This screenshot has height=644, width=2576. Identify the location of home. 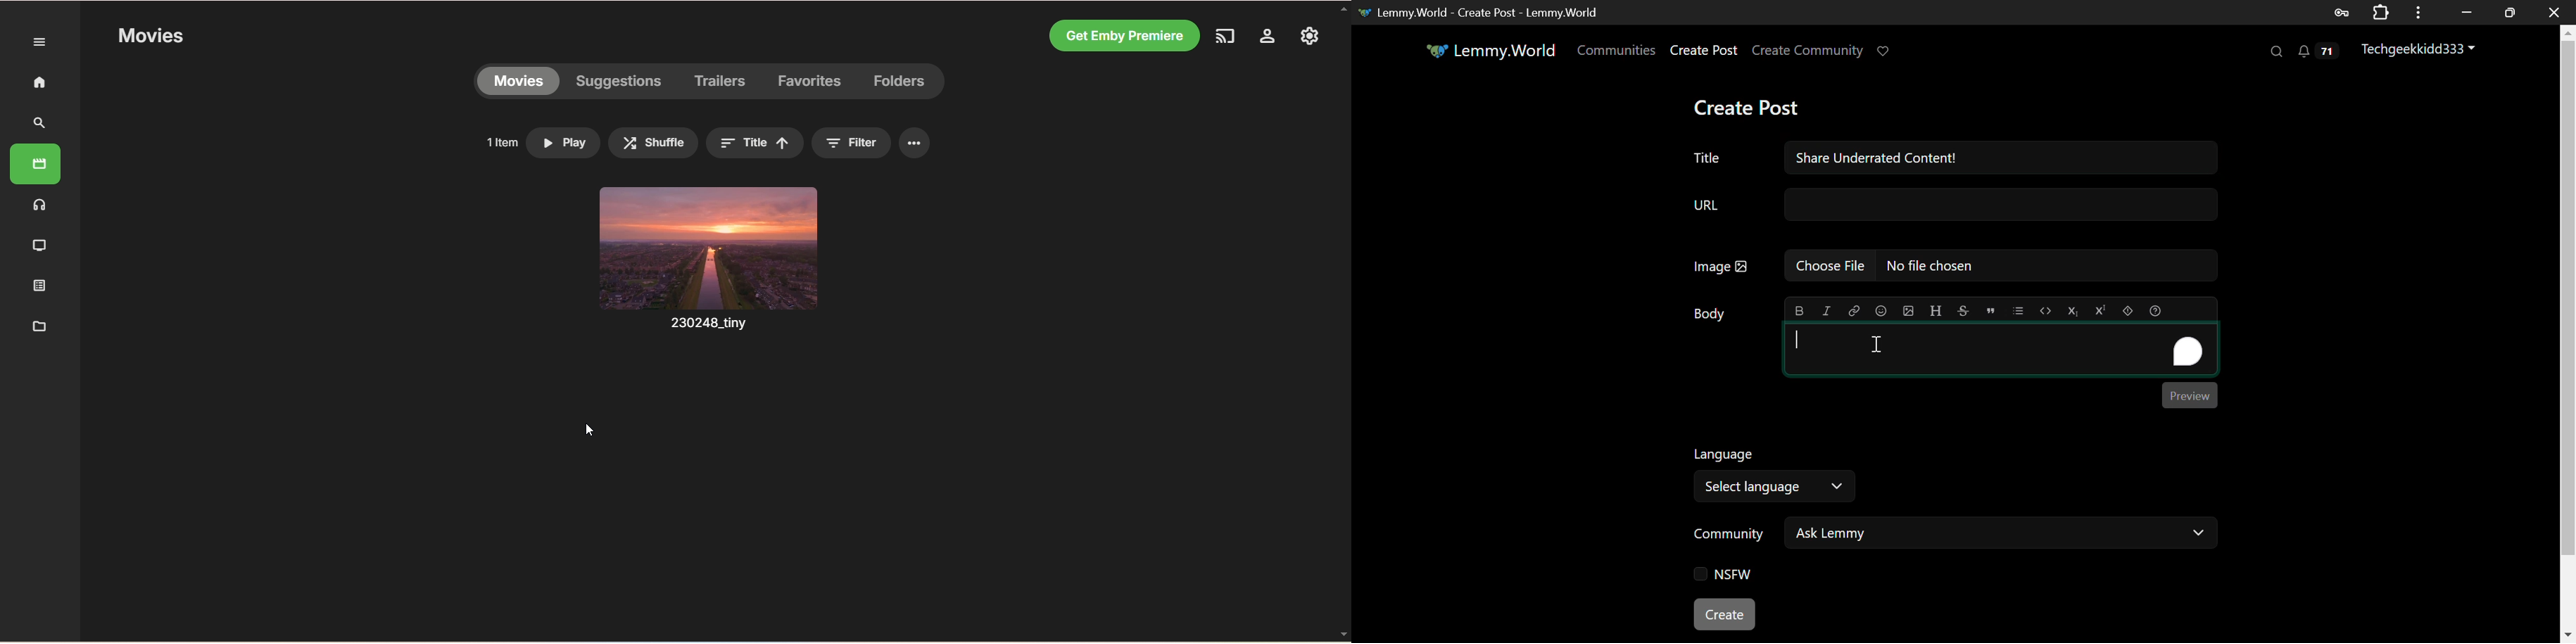
(37, 84).